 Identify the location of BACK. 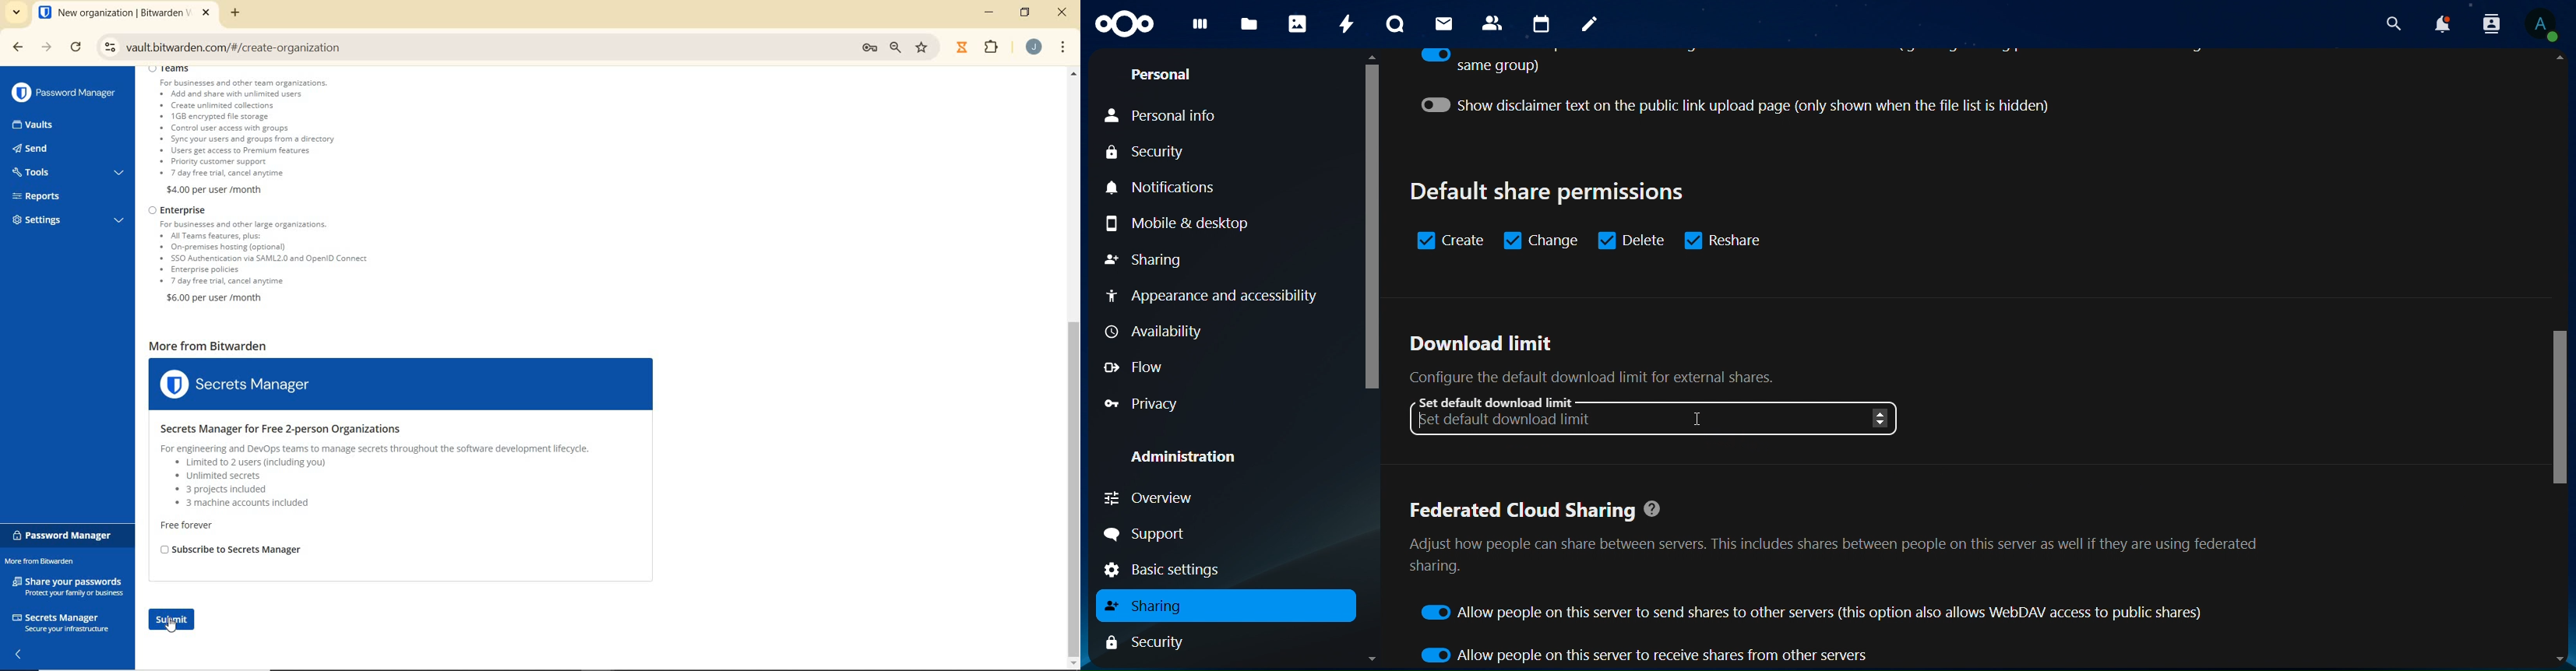
(12, 47).